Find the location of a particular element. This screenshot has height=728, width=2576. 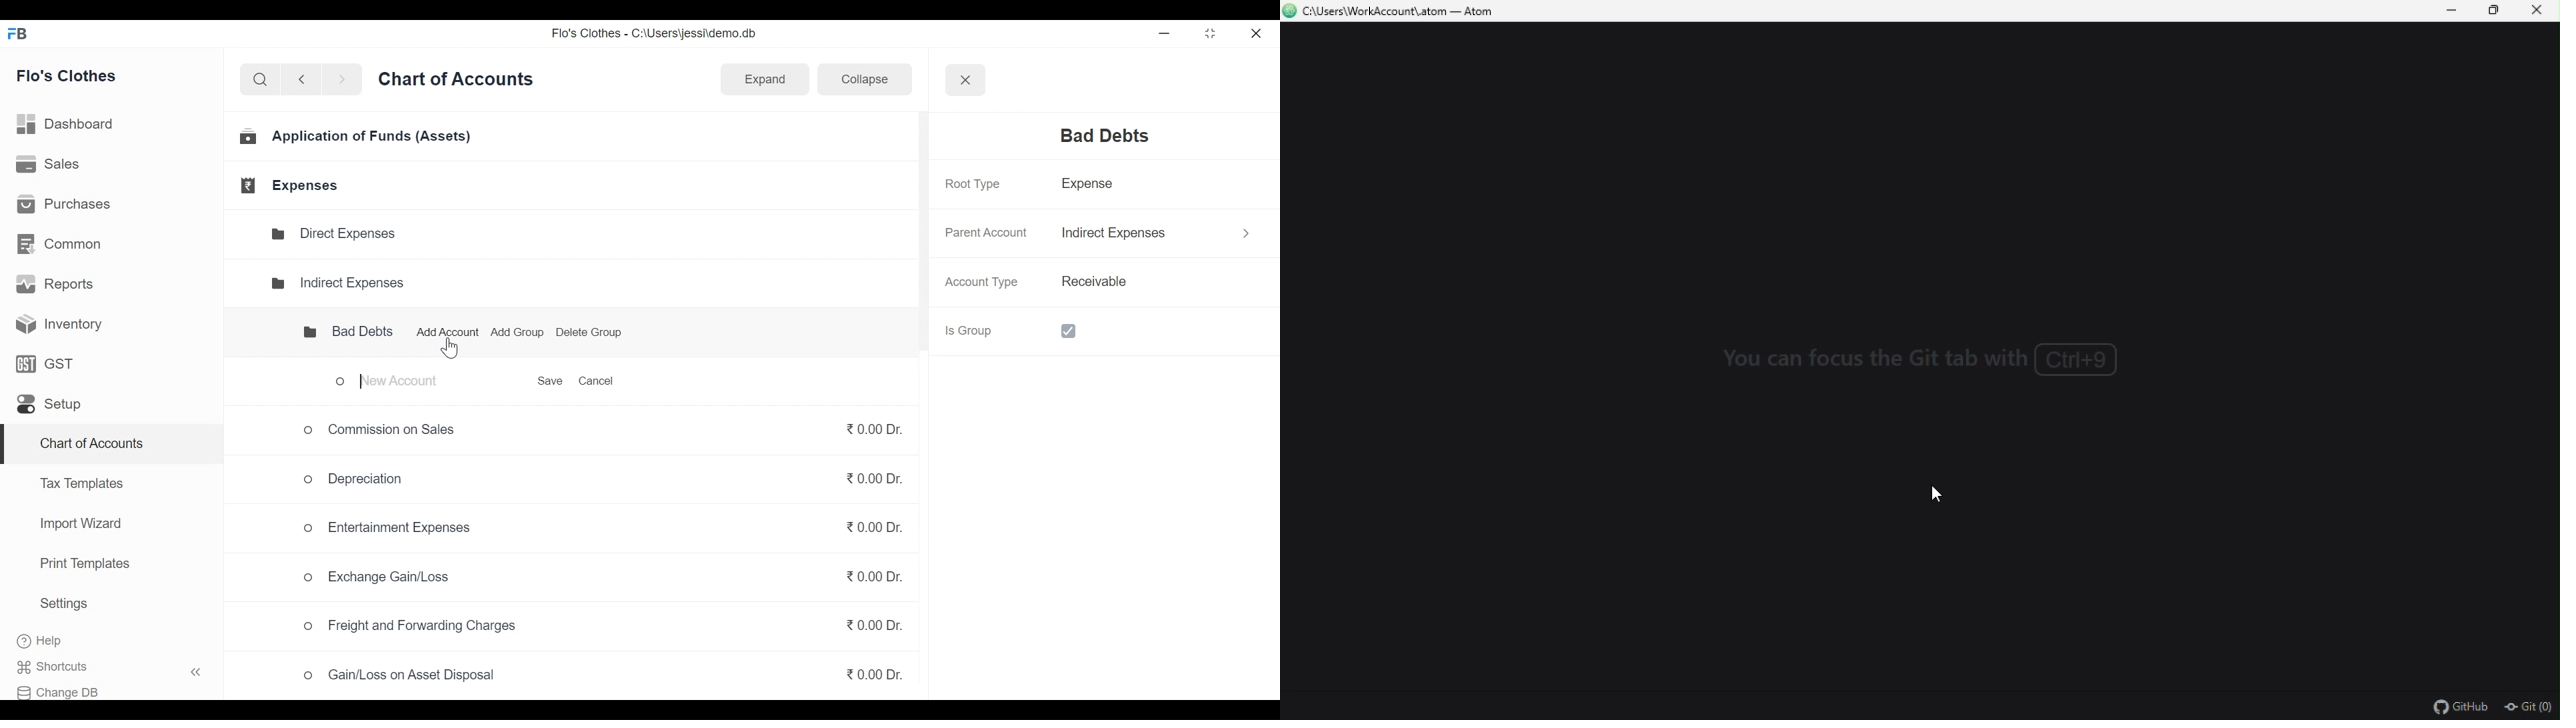

₹0.00 Dr. is located at coordinates (871, 431).